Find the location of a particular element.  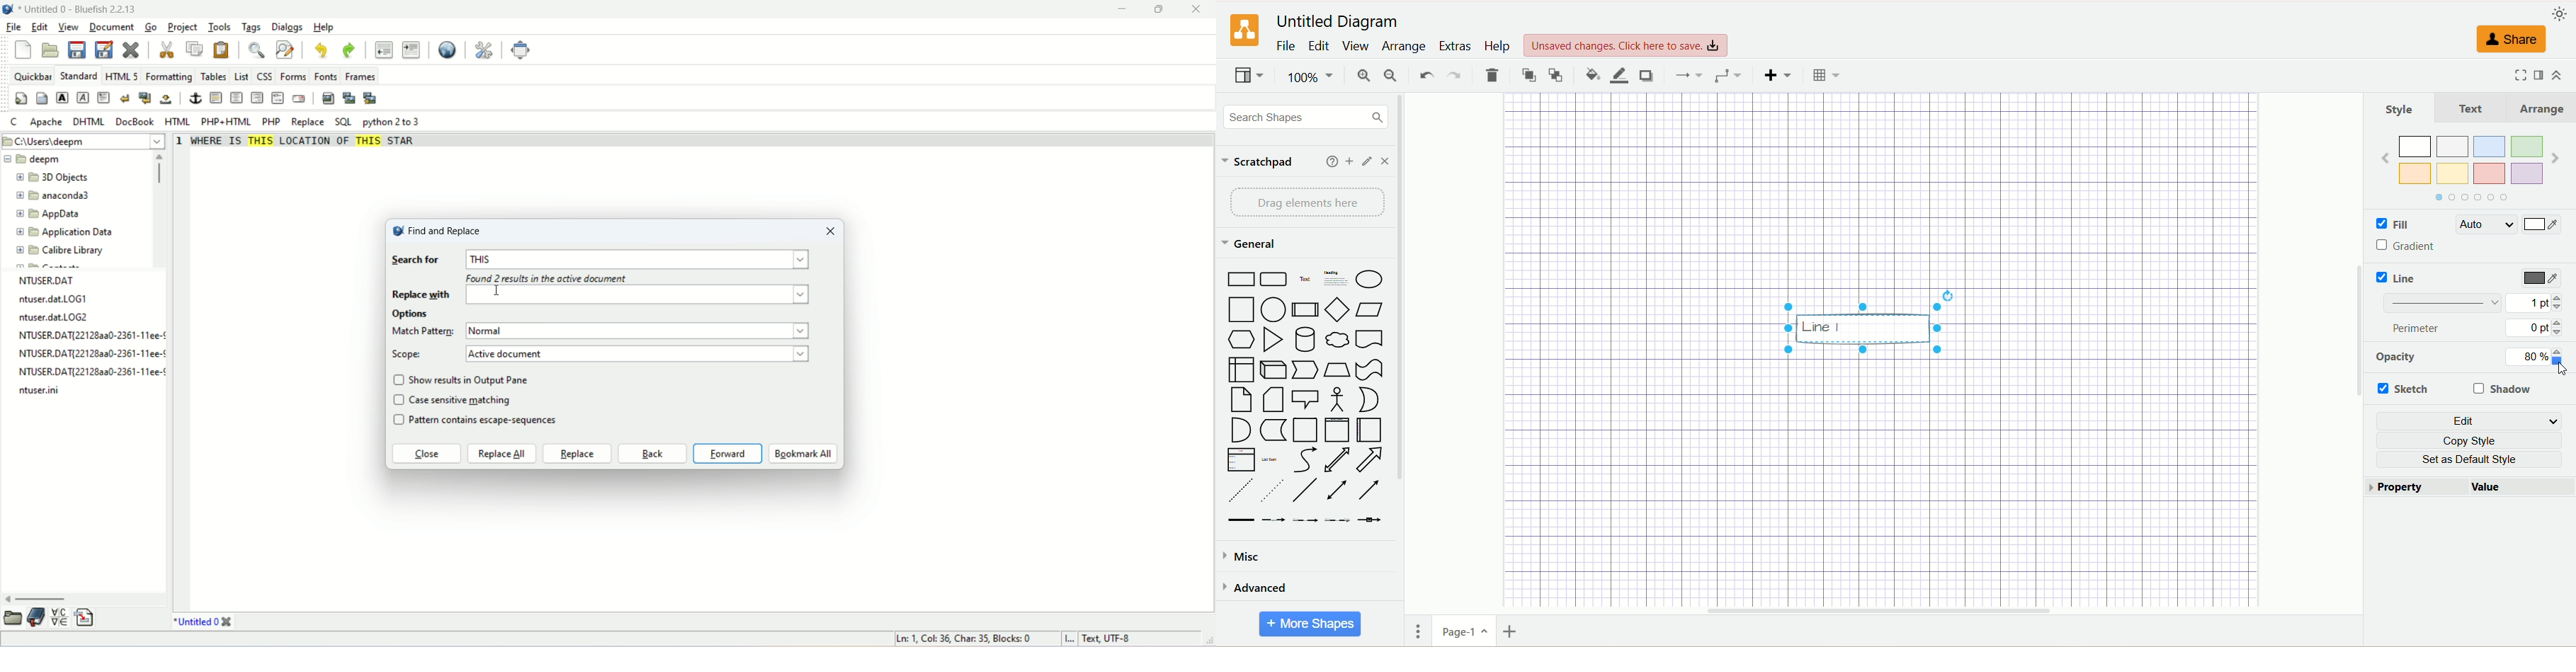

pages is located at coordinates (1414, 634).